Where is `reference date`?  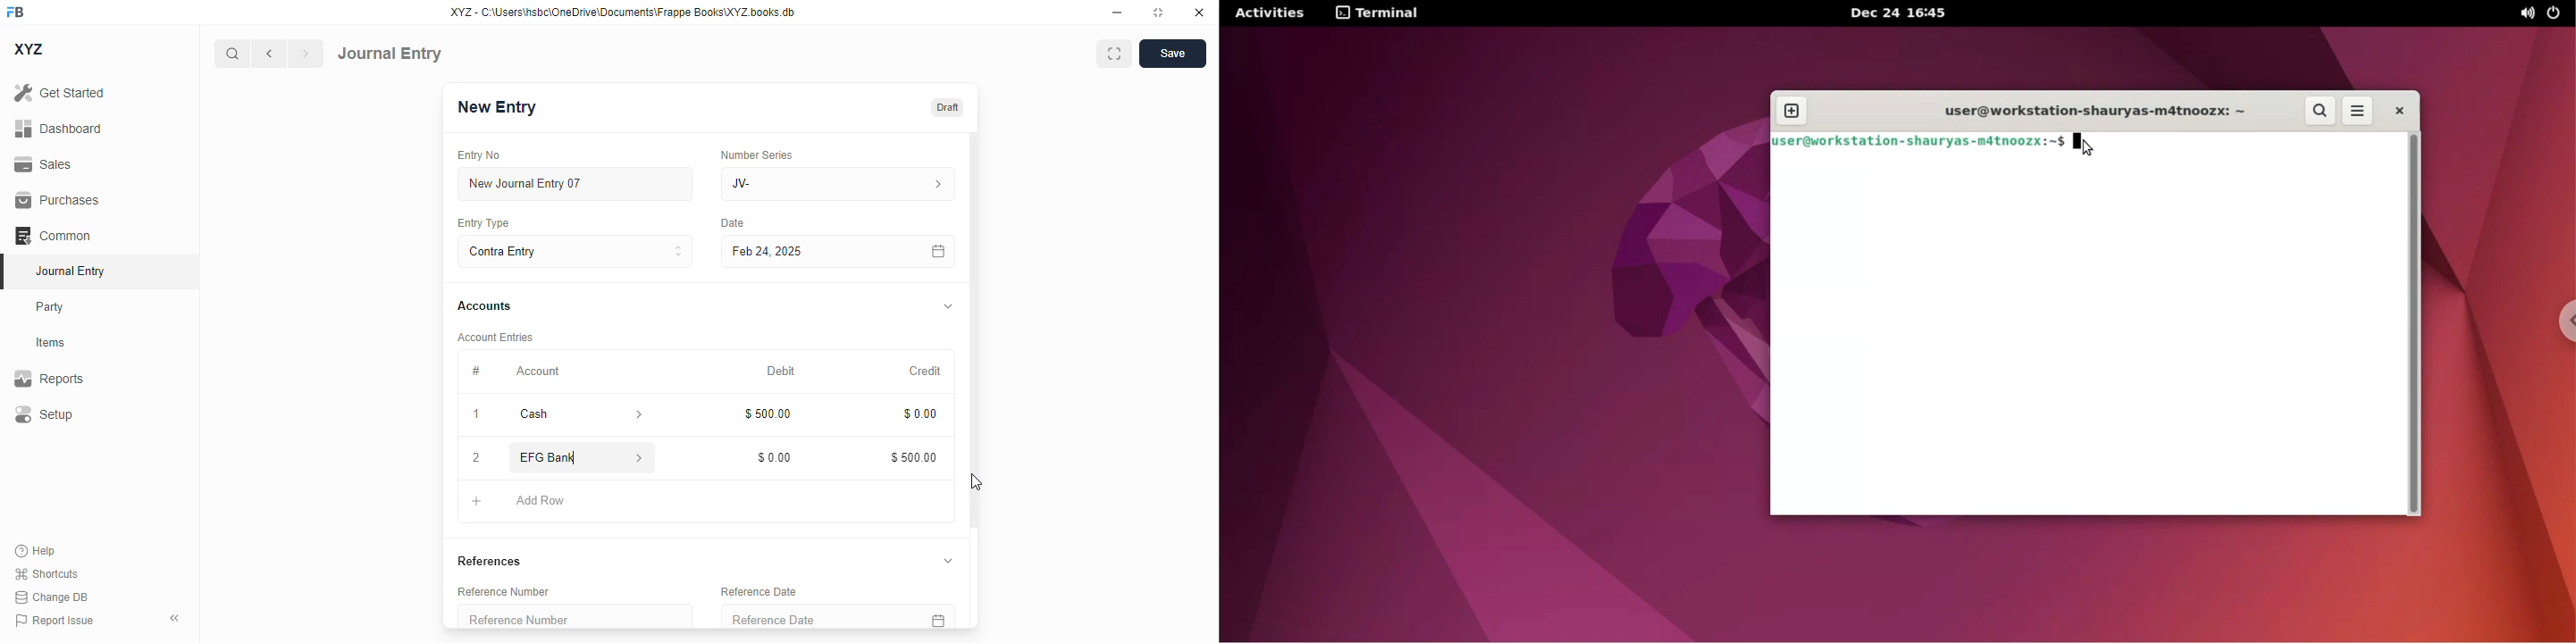 reference date is located at coordinates (759, 591).